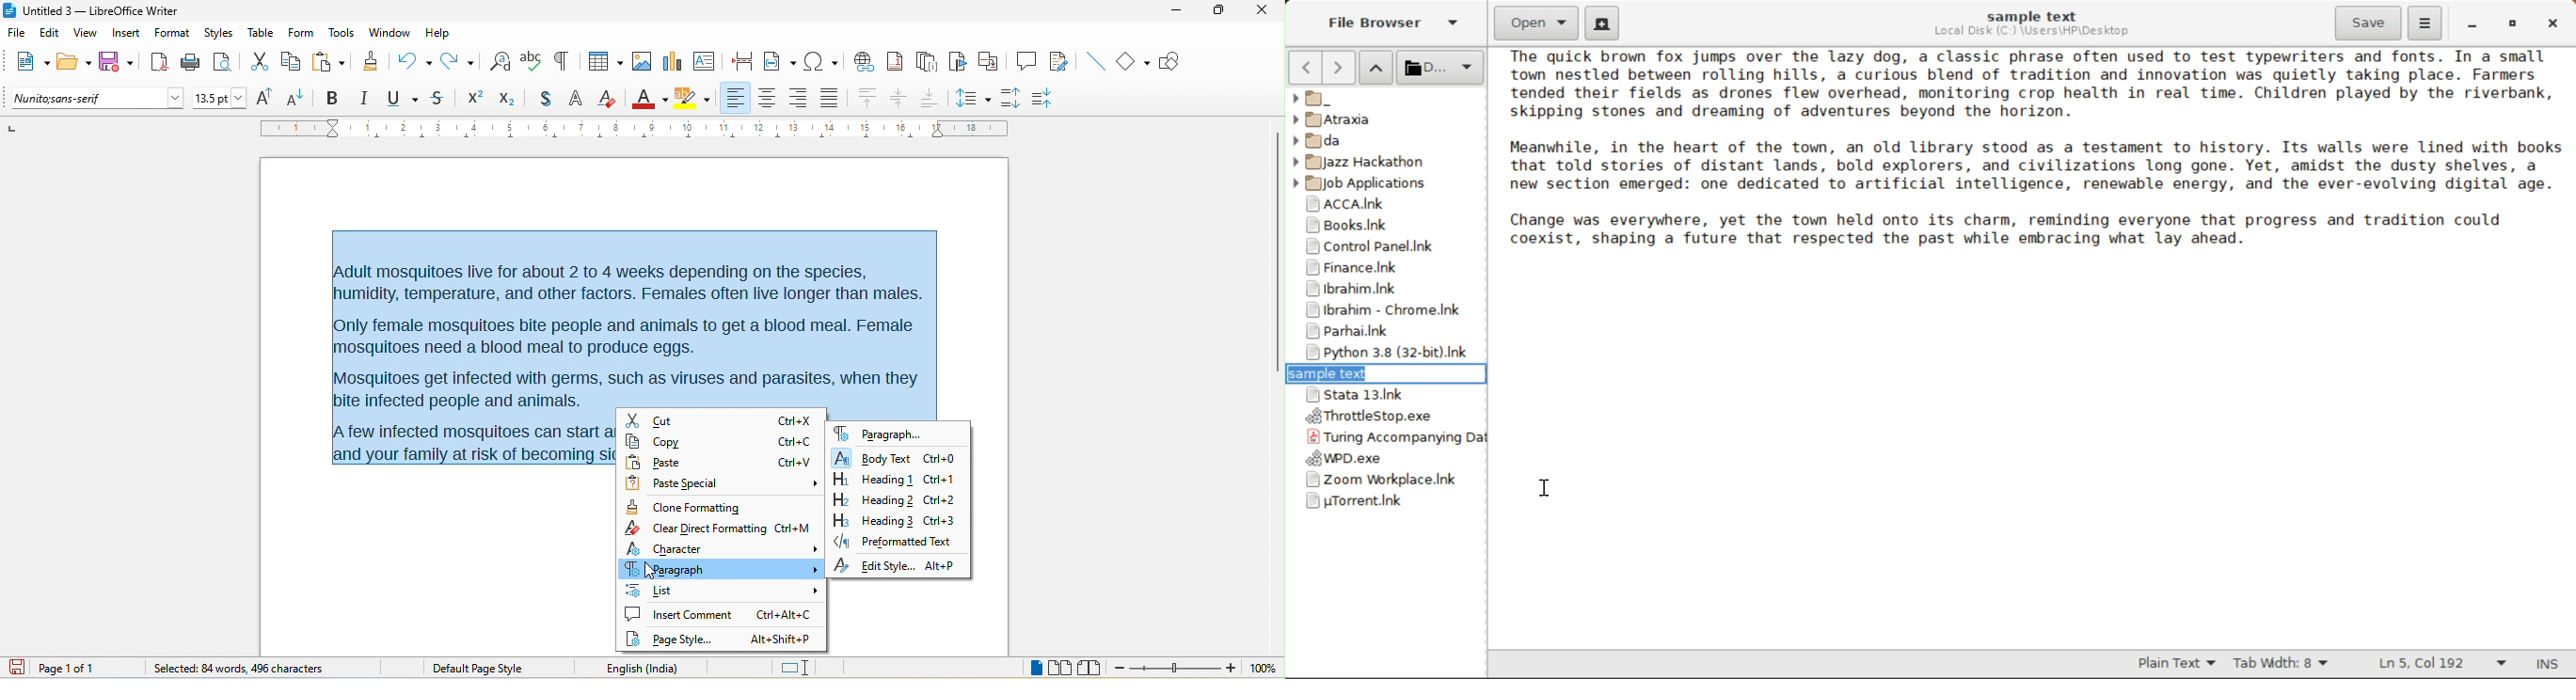 This screenshot has width=2576, height=700. What do you see at coordinates (1277, 254) in the screenshot?
I see `vertical scroll bar` at bounding box center [1277, 254].